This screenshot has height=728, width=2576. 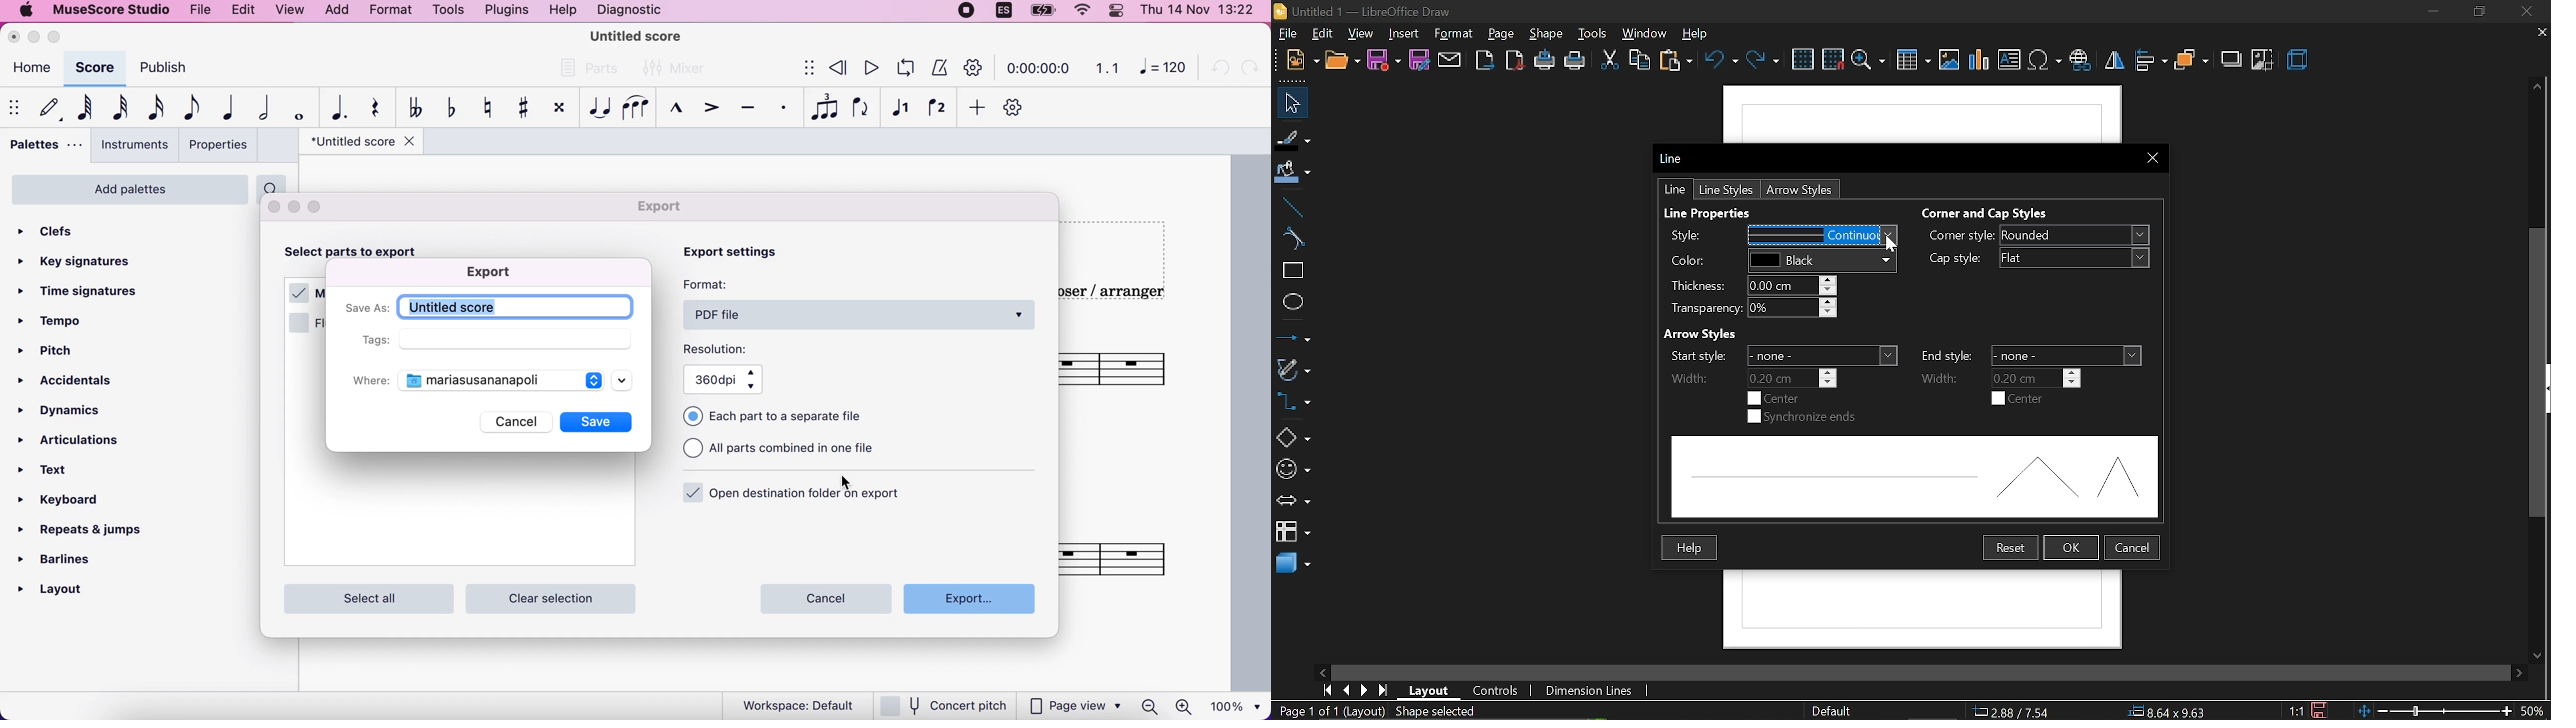 What do you see at coordinates (2009, 60) in the screenshot?
I see `insert text` at bounding box center [2009, 60].